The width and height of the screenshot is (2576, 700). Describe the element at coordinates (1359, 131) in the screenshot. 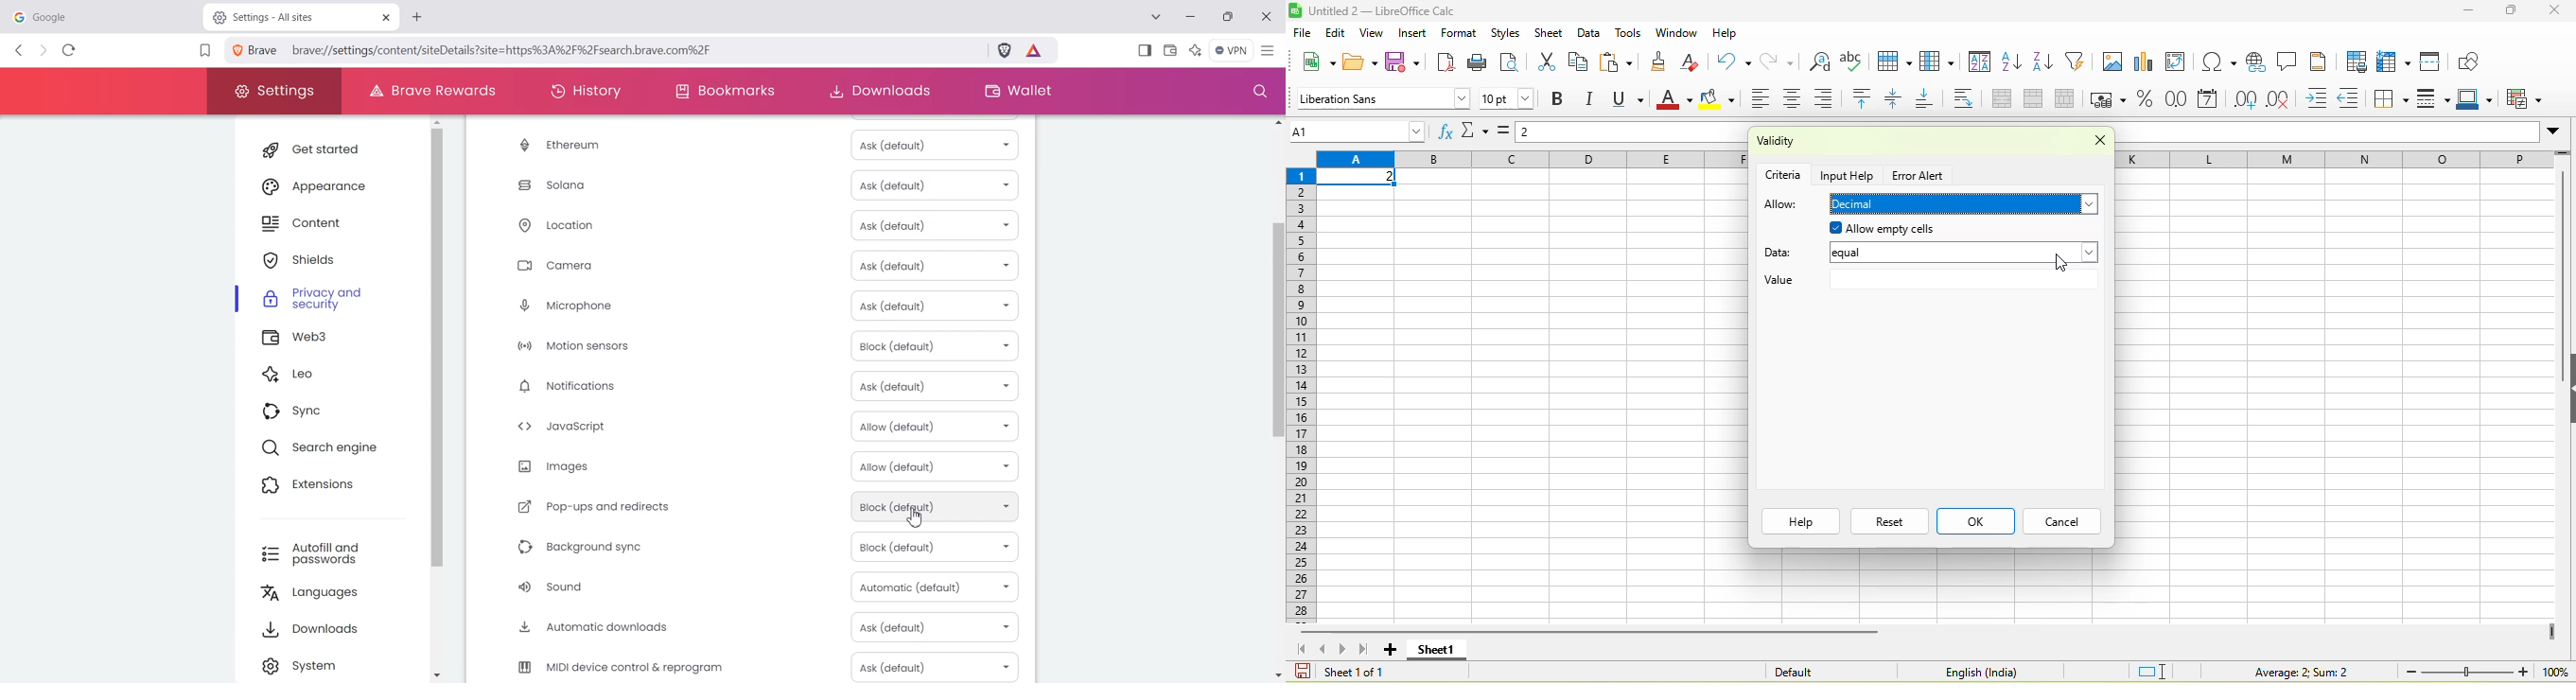

I see `name box` at that location.